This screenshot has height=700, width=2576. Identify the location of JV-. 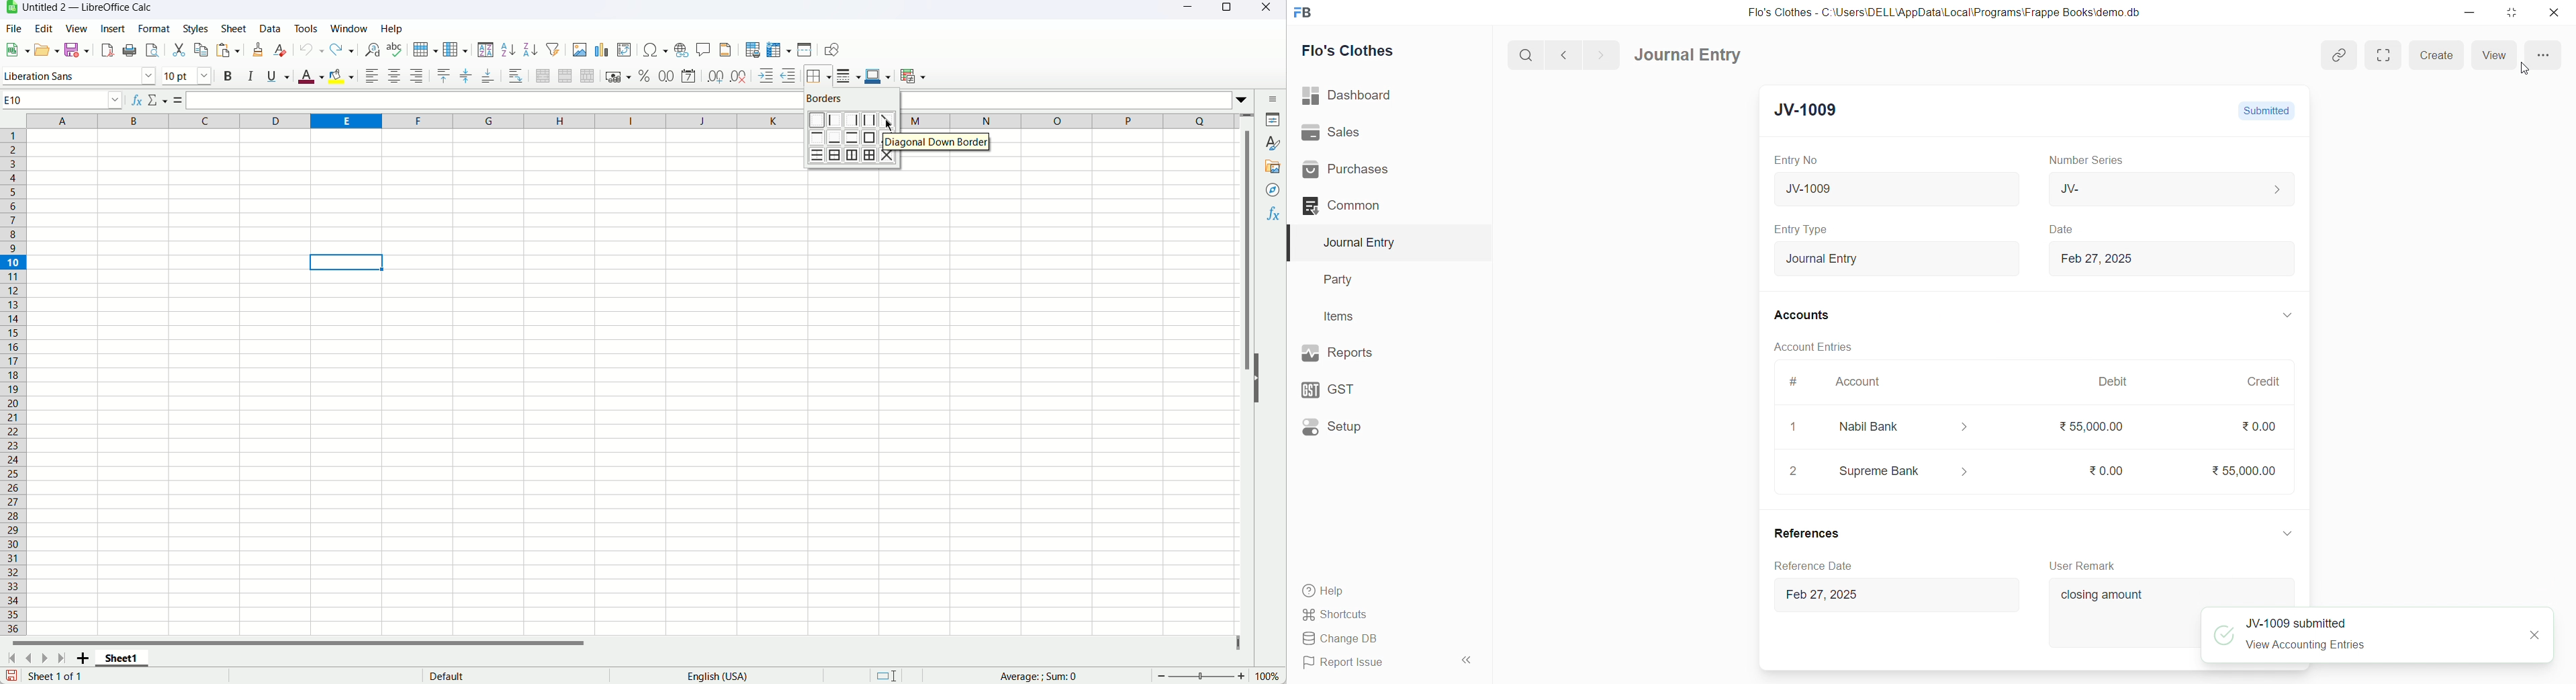
(2164, 187).